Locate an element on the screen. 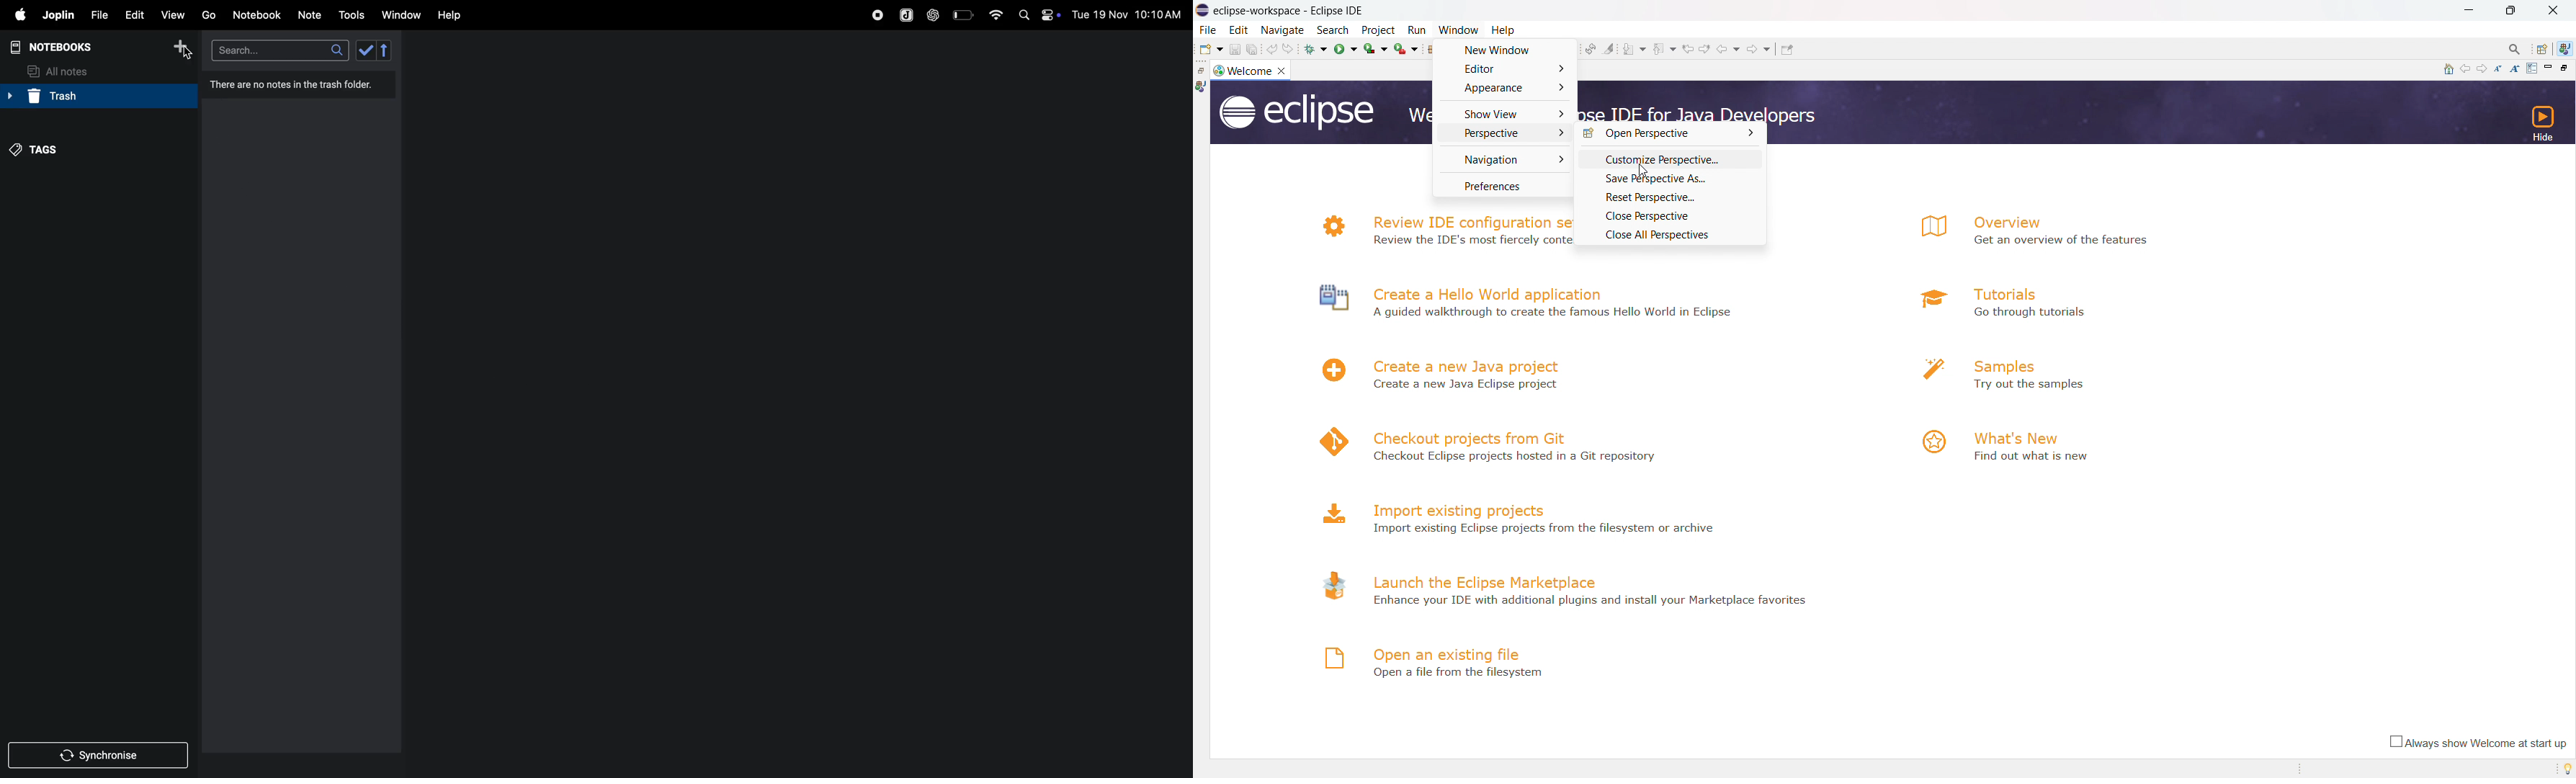 Image resolution: width=2576 pixels, height=784 pixels. edit is located at coordinates (1238, 30).